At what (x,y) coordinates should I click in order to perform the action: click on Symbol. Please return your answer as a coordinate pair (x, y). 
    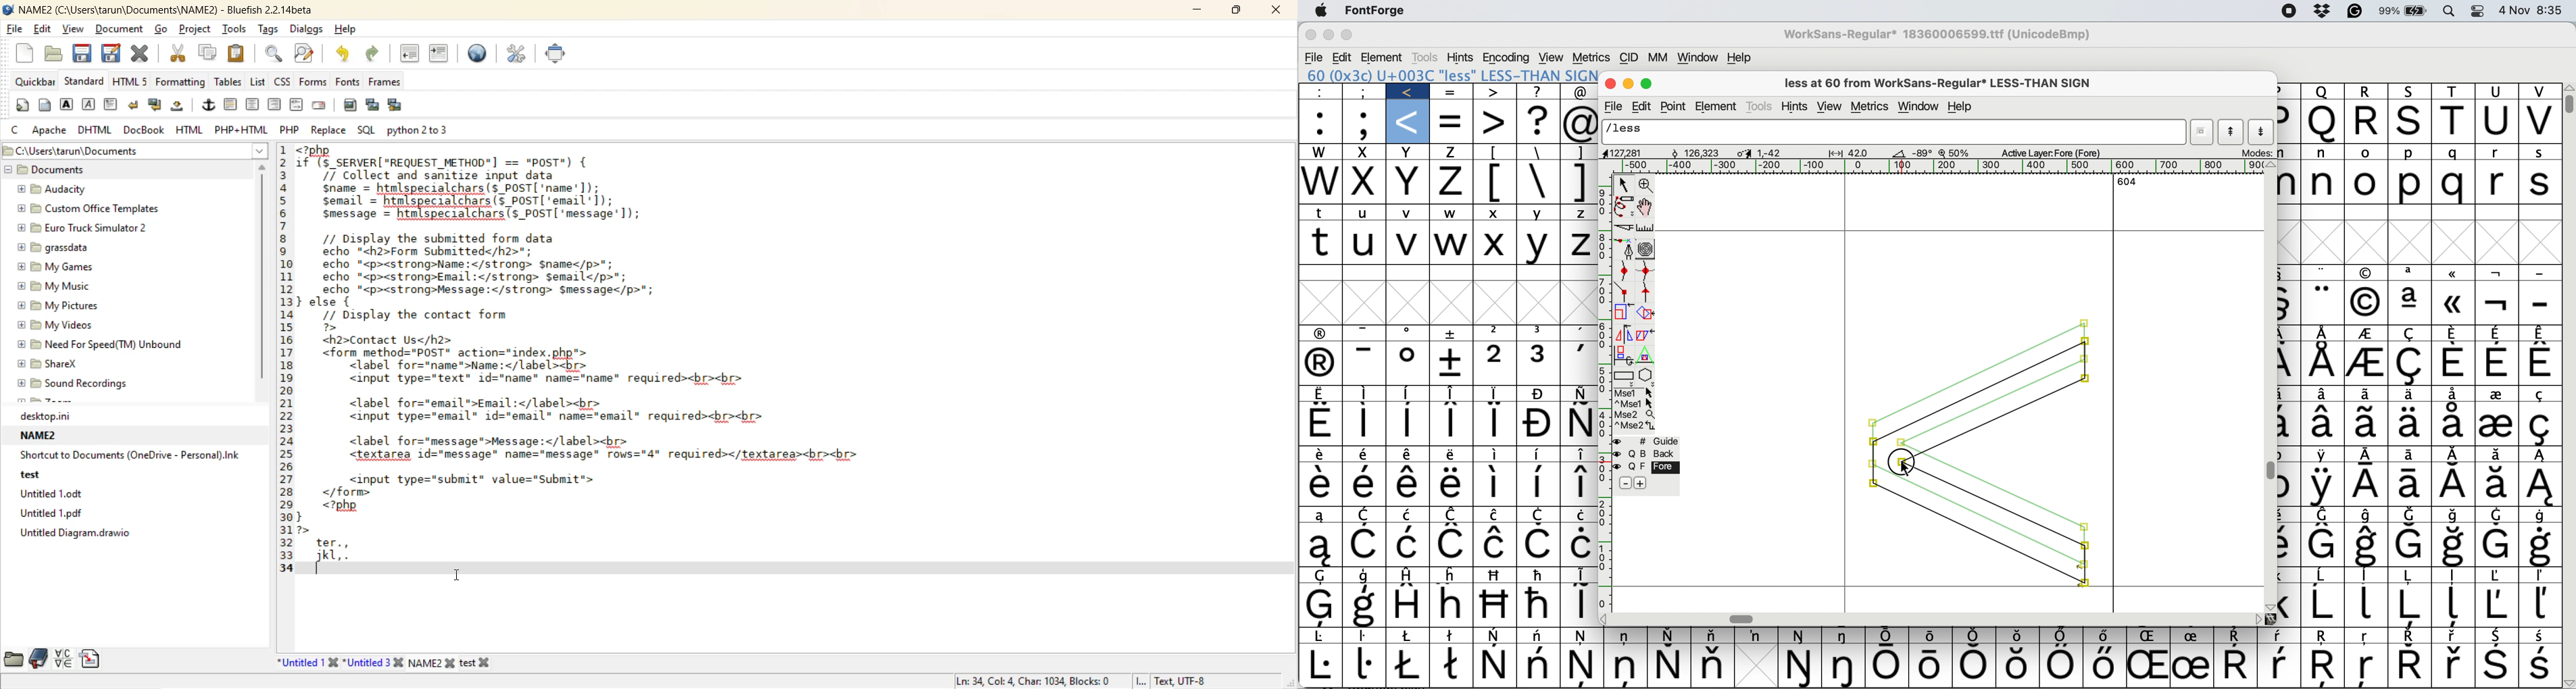
    Looking at the image, I should click on (2498, 334).